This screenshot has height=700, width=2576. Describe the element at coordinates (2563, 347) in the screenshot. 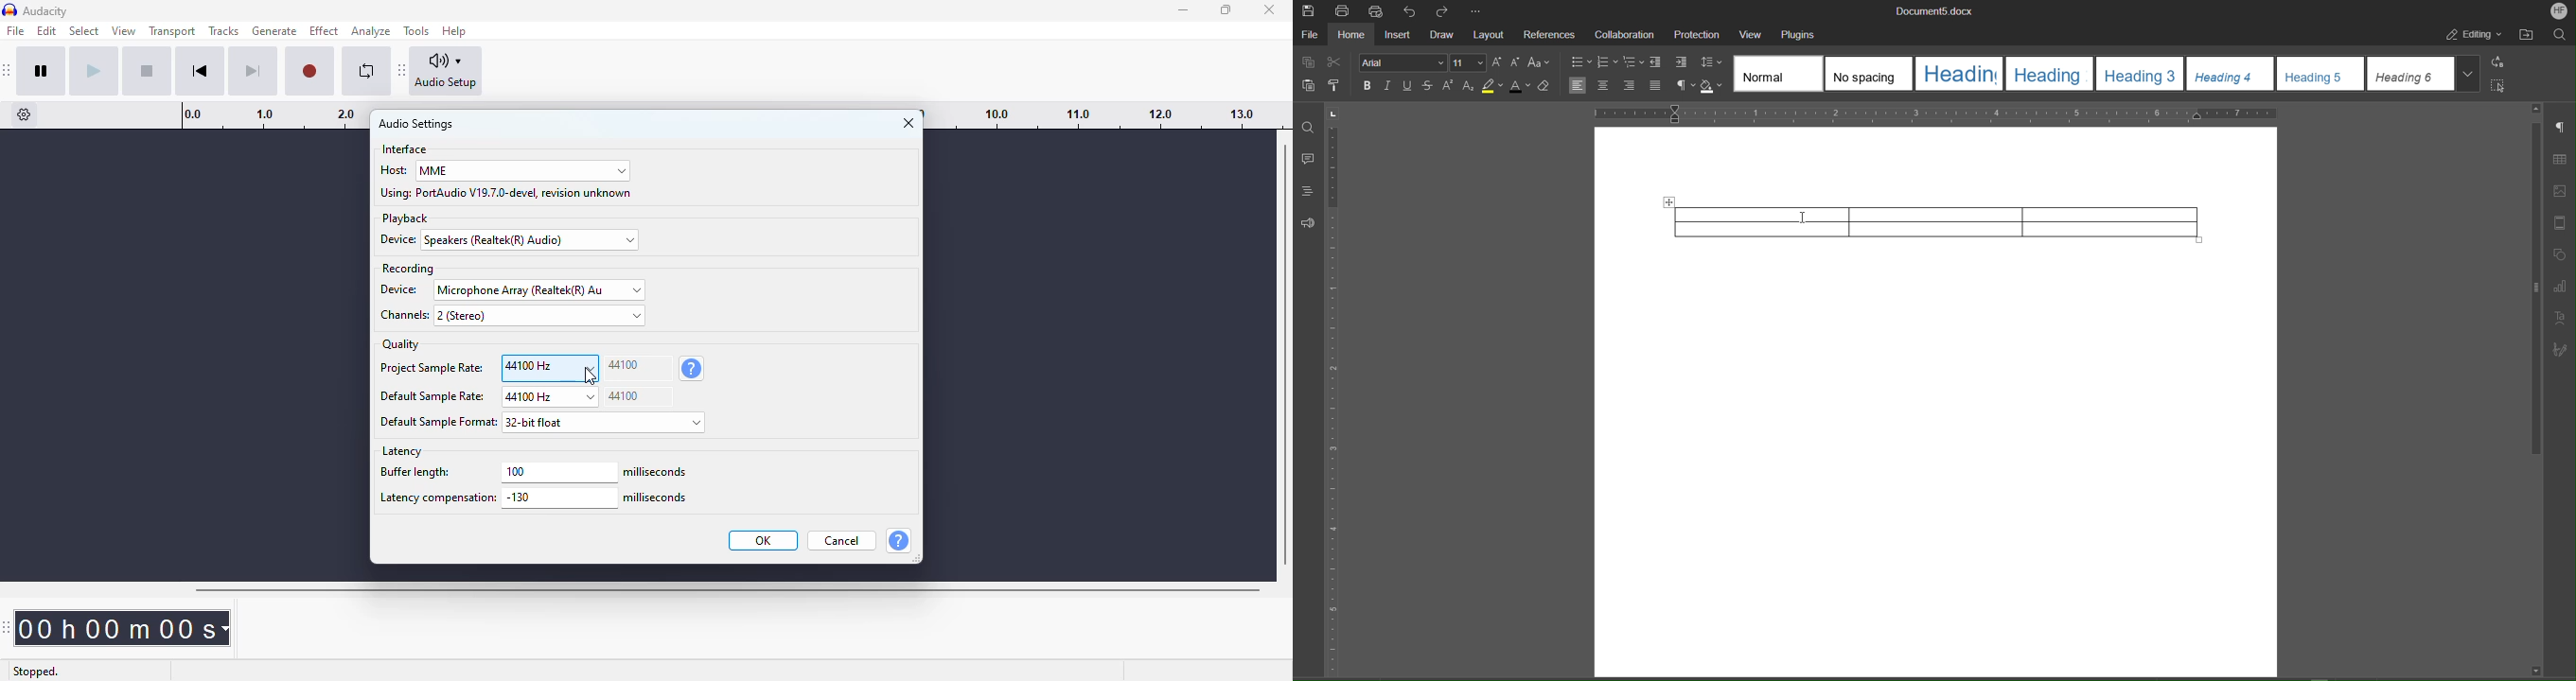

I see `Signature` at that location.